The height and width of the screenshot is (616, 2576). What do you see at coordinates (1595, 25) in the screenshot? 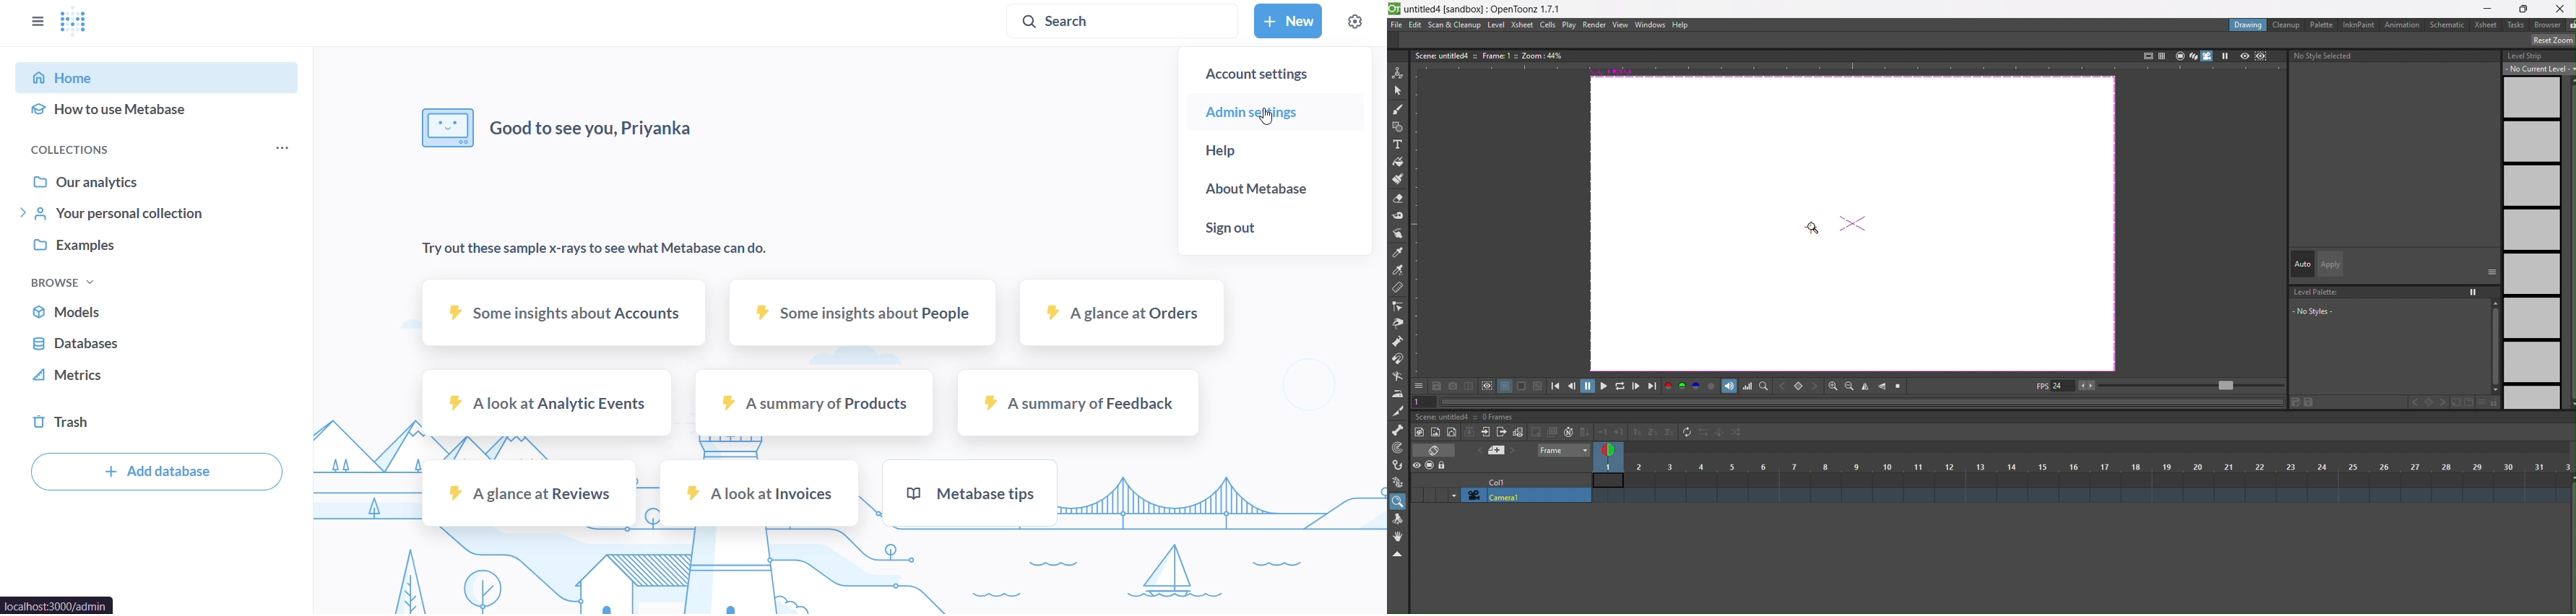
I see `render` at bounding box center [1595, 25].